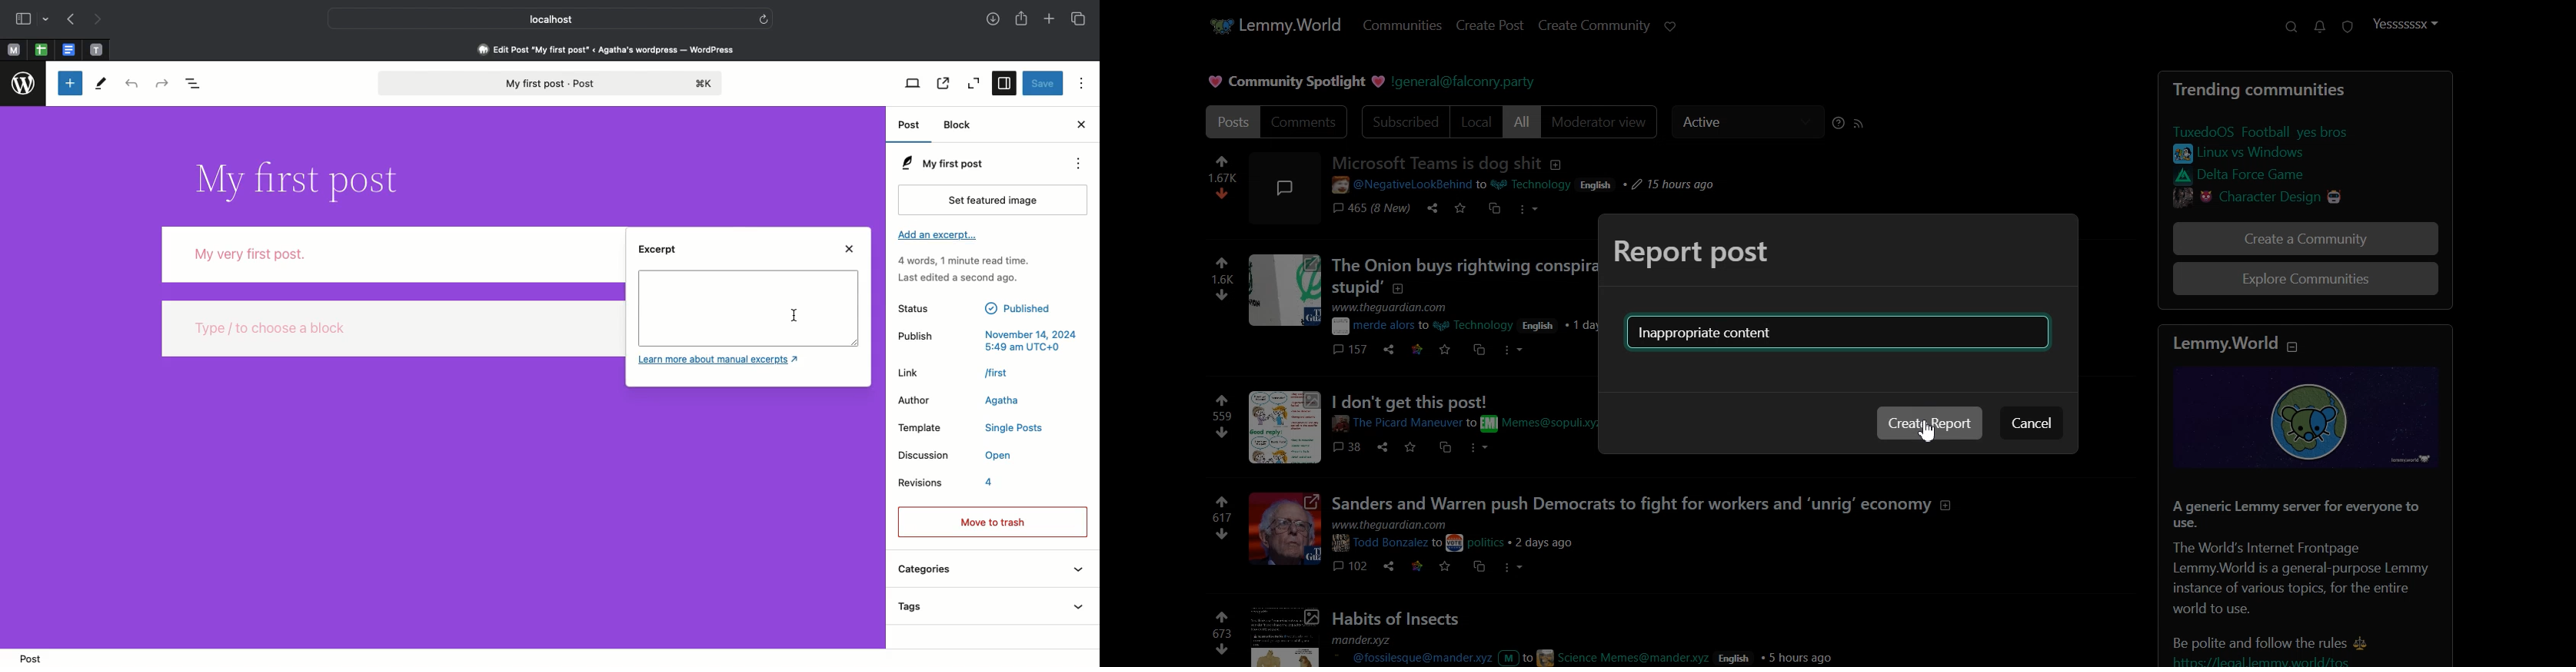  What do you see at coordinates (24, 84) in the screenshot?
I see `wordpress logo` at bounding box center [24, 84].